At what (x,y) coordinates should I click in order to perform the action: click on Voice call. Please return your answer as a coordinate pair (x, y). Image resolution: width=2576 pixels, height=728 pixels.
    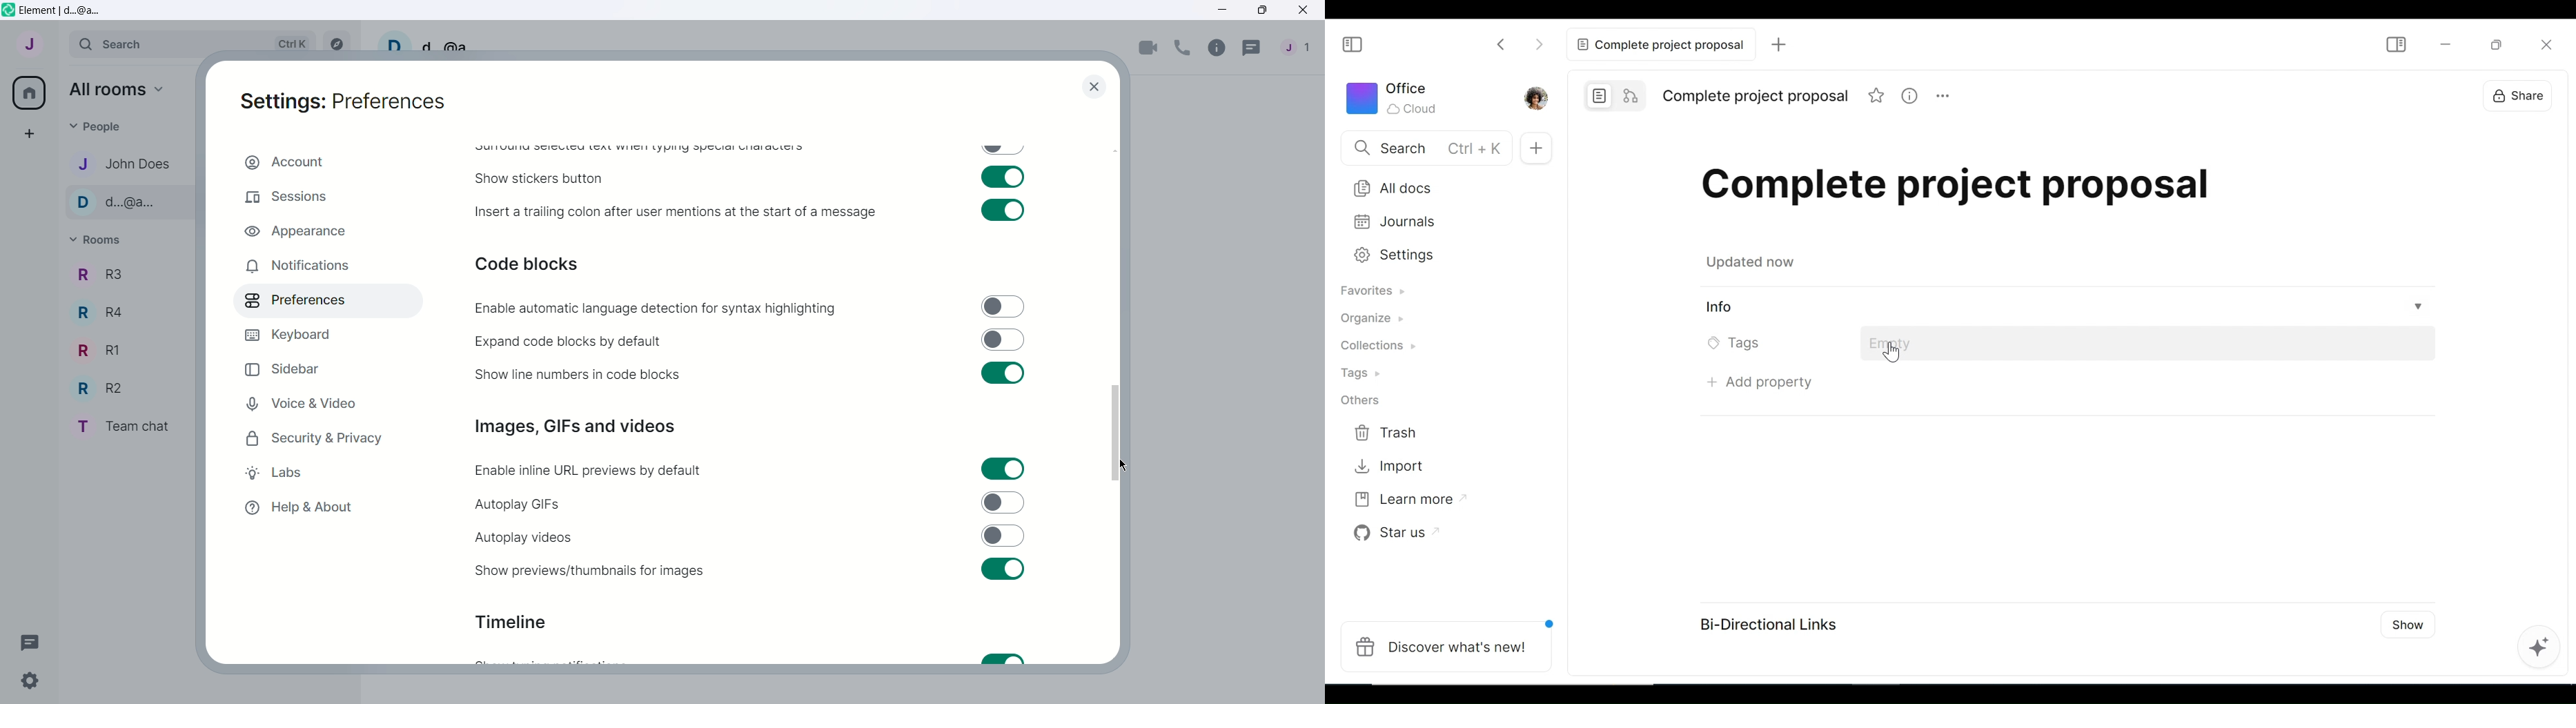
    Looking at the image, I should click on (1183, 48).